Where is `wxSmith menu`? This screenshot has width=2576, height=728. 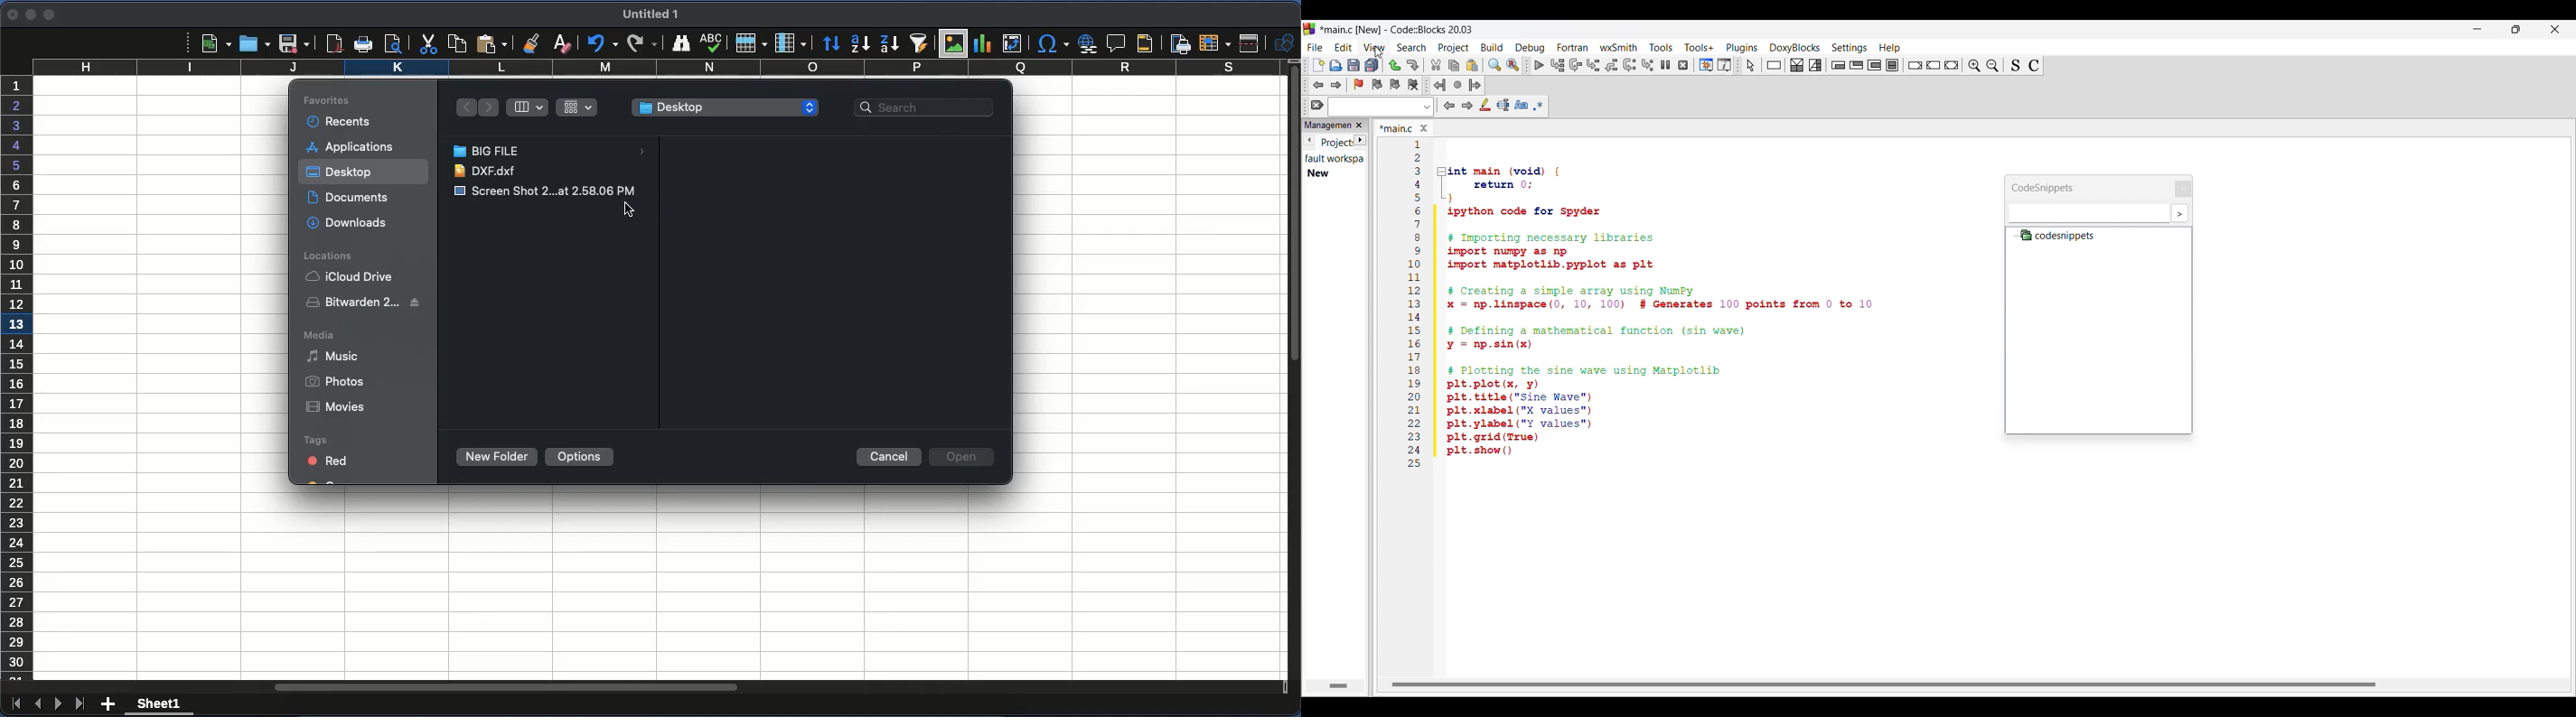
wxSmith menu is located at coordinates (1619, 47).